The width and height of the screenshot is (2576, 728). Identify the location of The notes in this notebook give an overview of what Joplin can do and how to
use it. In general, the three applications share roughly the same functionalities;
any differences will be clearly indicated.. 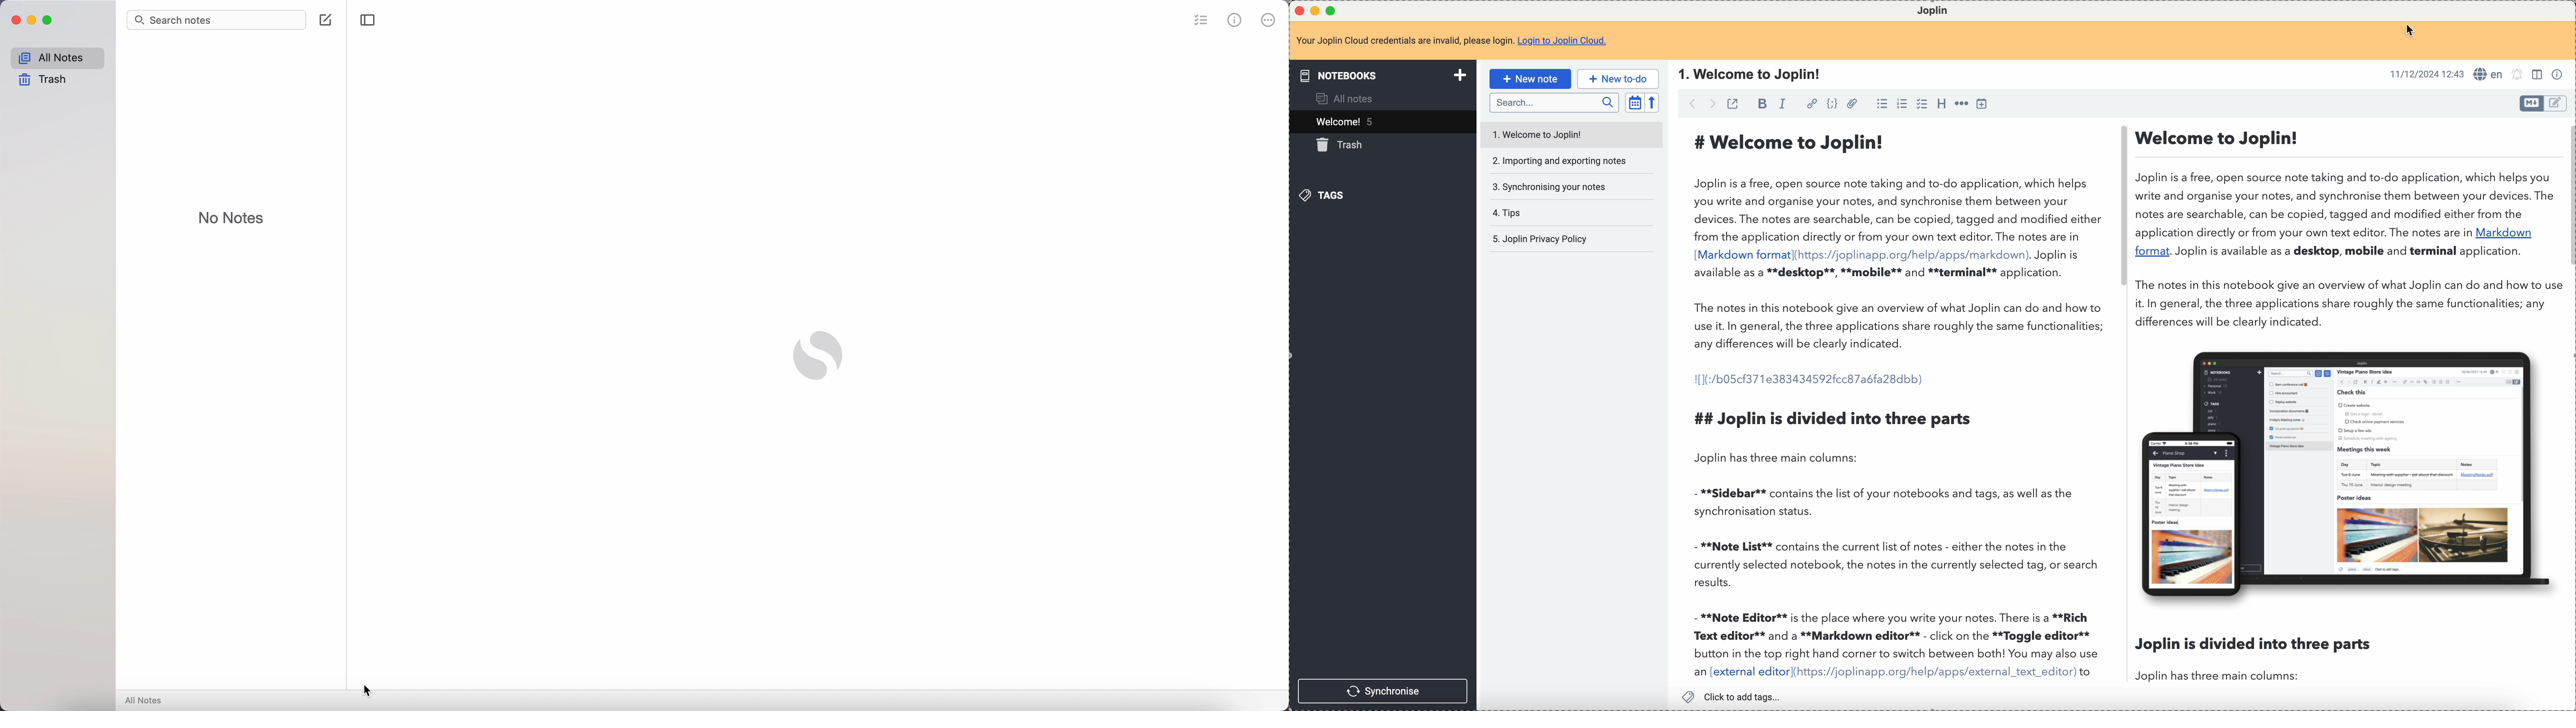
(1902, 328).